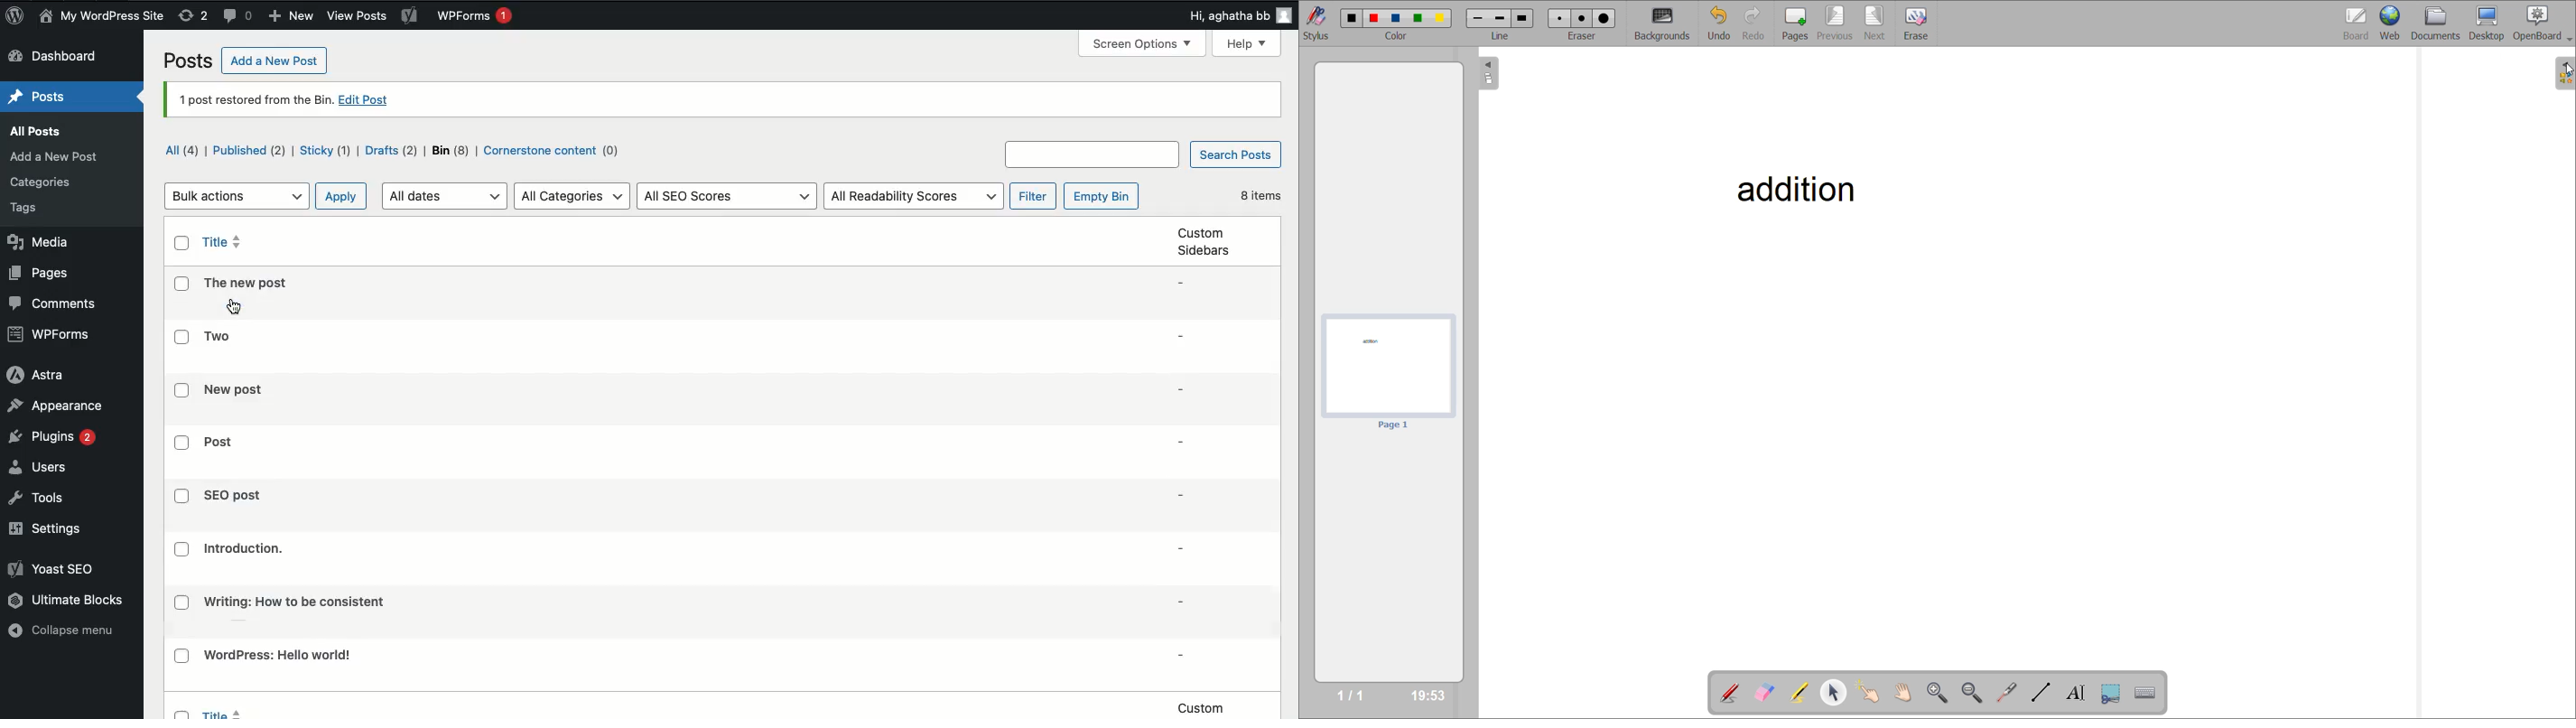  Describe the element at coordinates (2544, 23) in the screenshot. I see `openboard` at that location.